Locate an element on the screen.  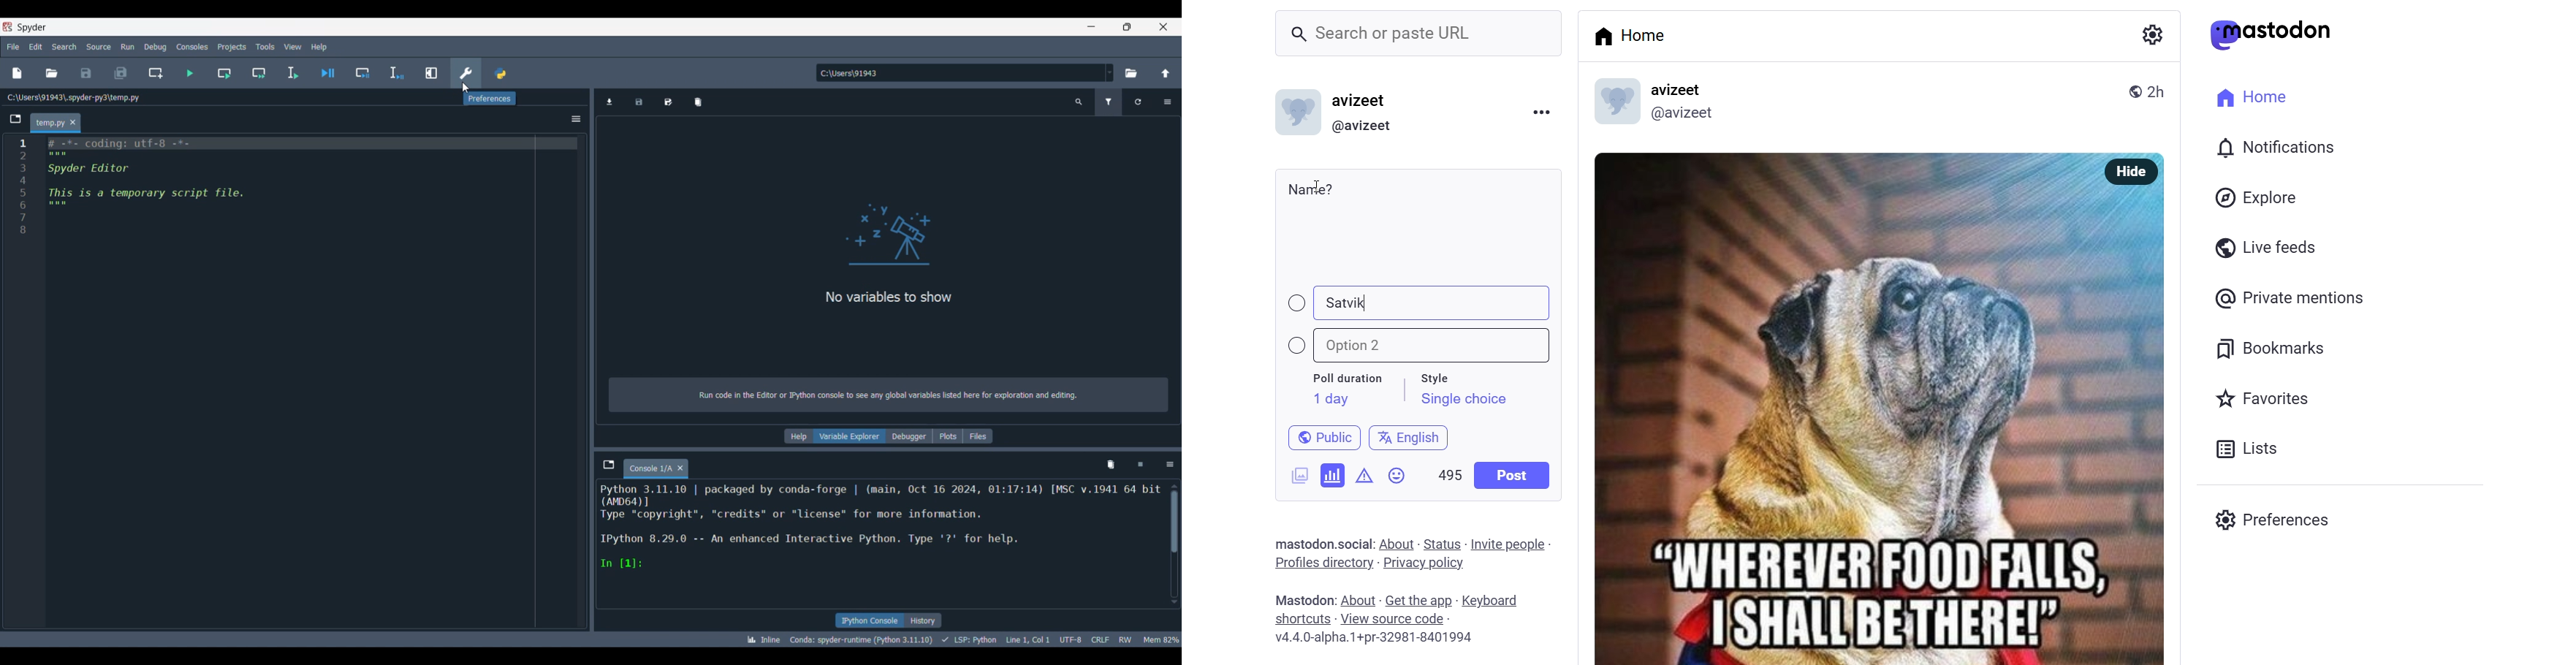
invite people is located at coordinates (1511, 544).